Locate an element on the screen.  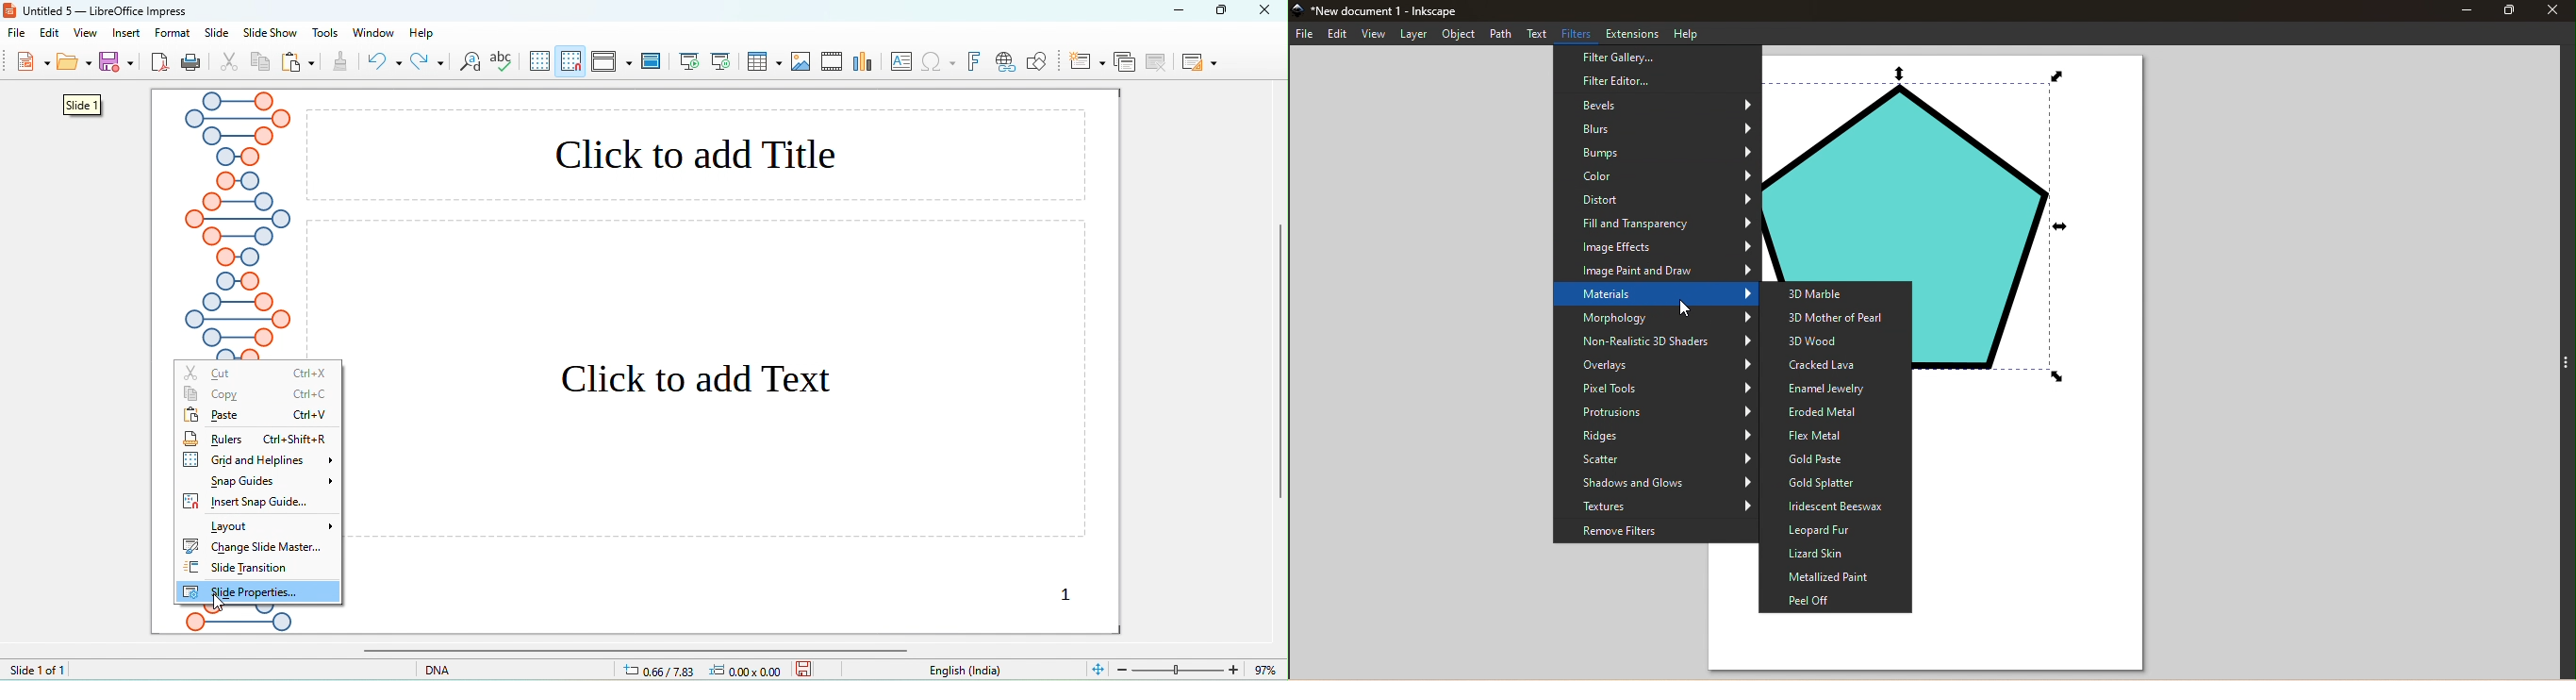
DNA theme is located at coordinates (238, 224).